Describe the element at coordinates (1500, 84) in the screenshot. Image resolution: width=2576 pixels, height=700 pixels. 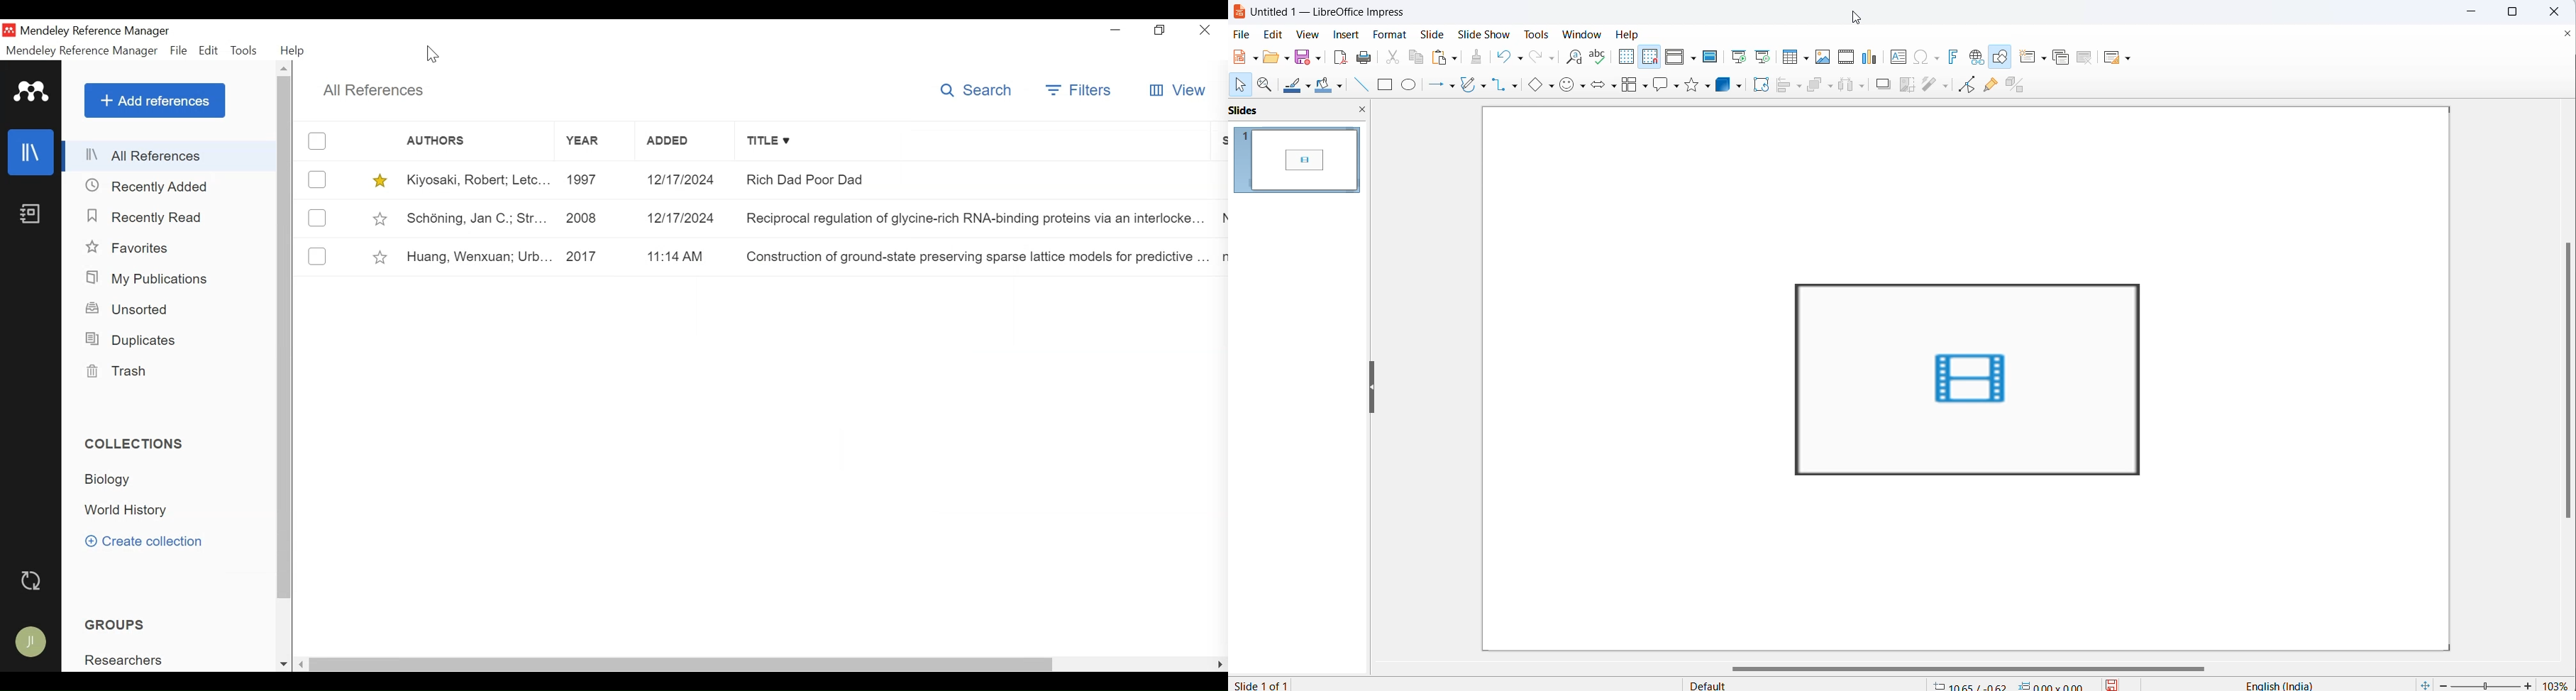
I see `connectors` at that location.